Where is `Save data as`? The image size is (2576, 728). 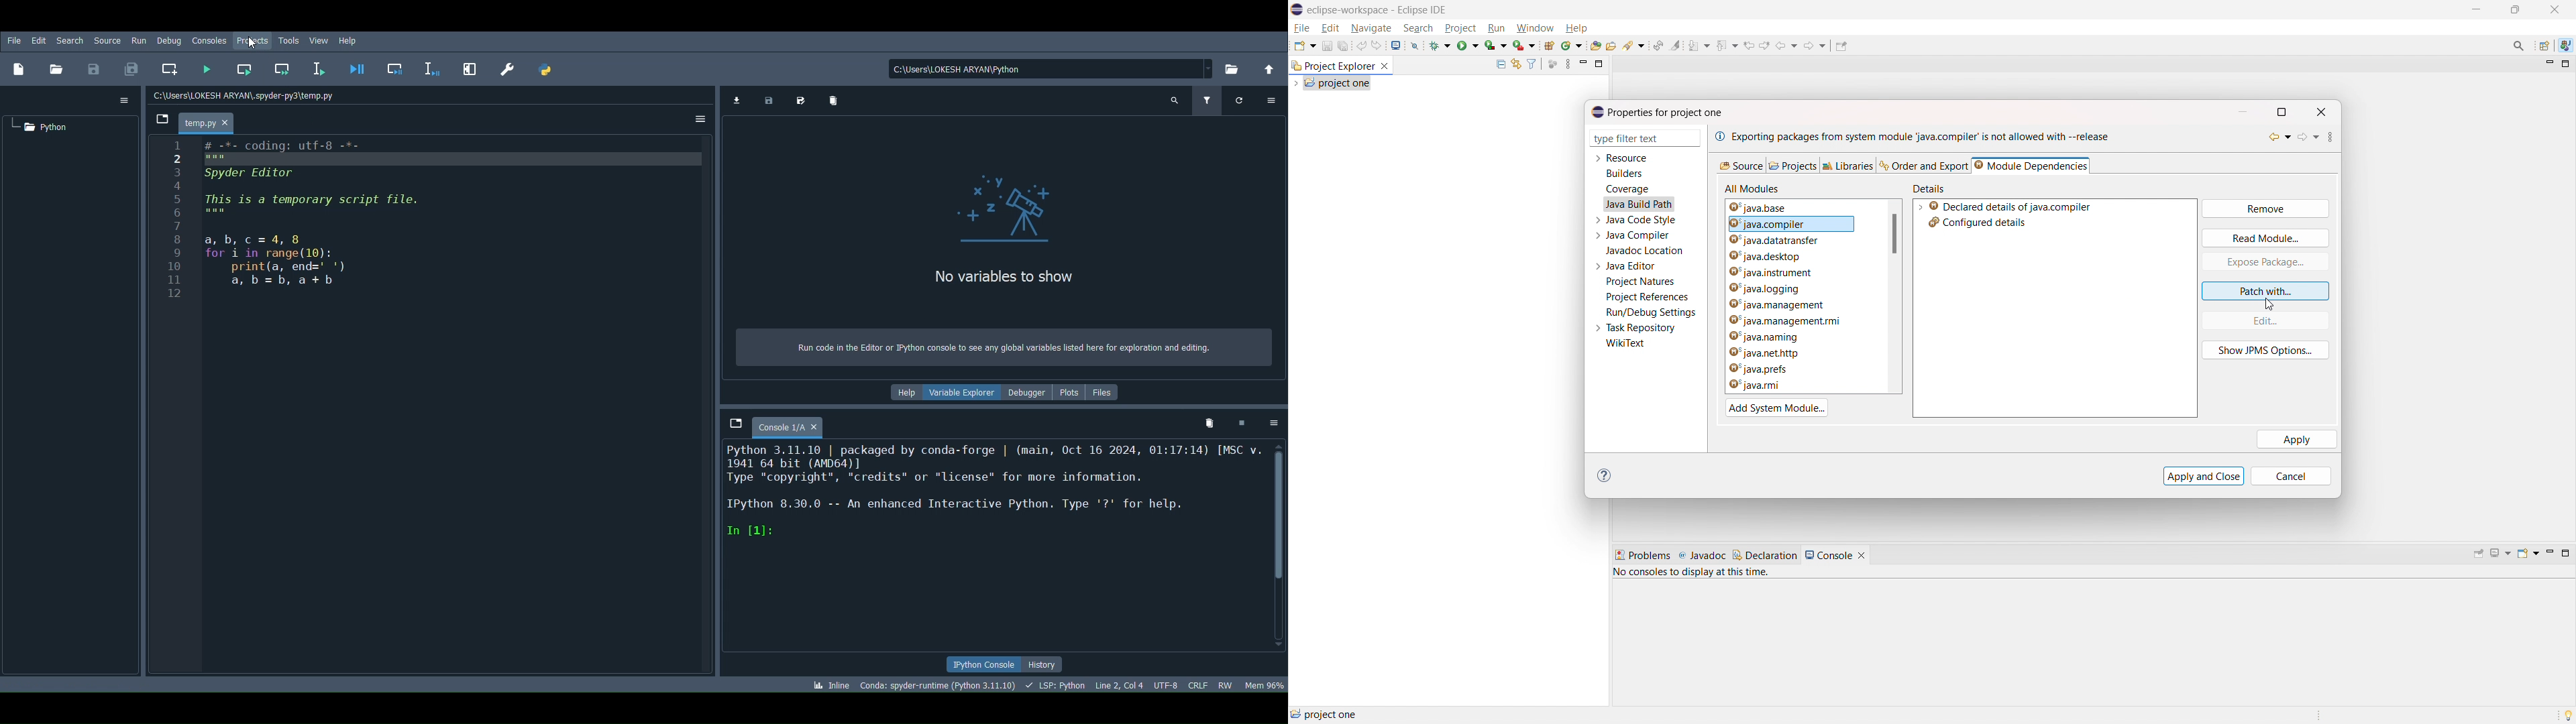 Save data as is located at coordinates (800, 100).